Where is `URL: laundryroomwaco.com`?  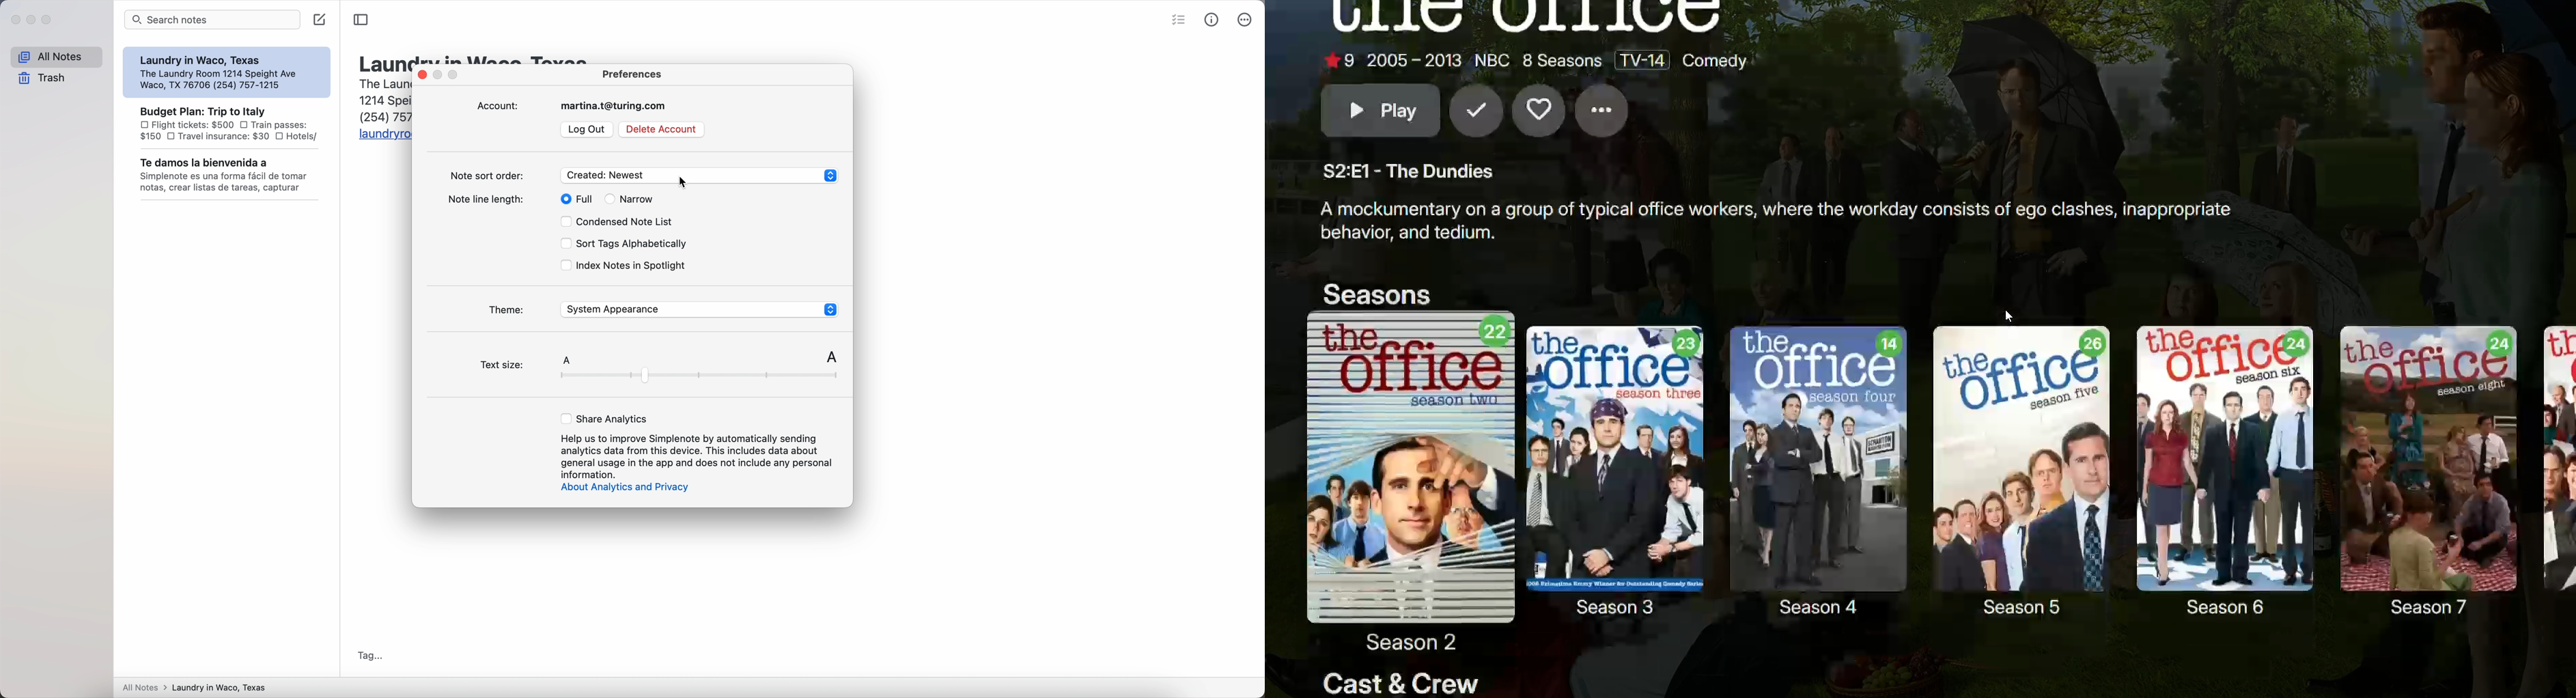
URL: laundryroomwaco.com is located at coordinates (382, 135).